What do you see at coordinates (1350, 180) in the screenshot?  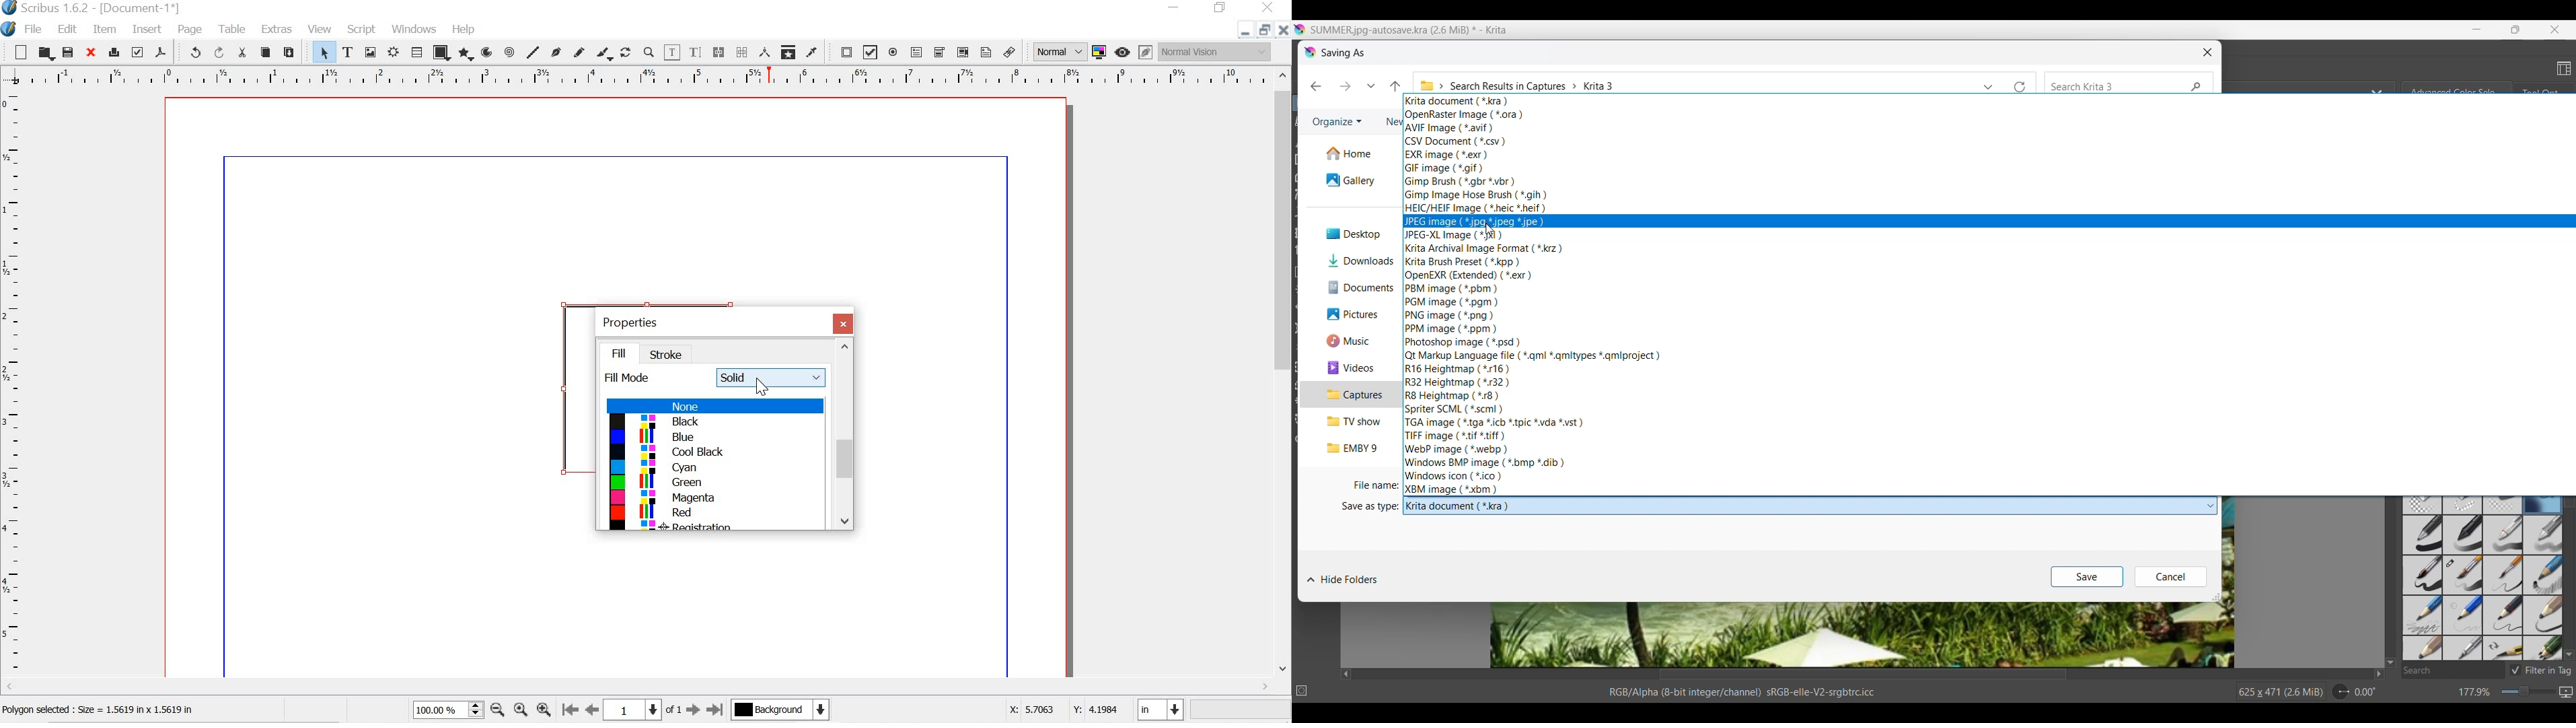 I see `Gallery folder` at bounding box center [1350, 180].